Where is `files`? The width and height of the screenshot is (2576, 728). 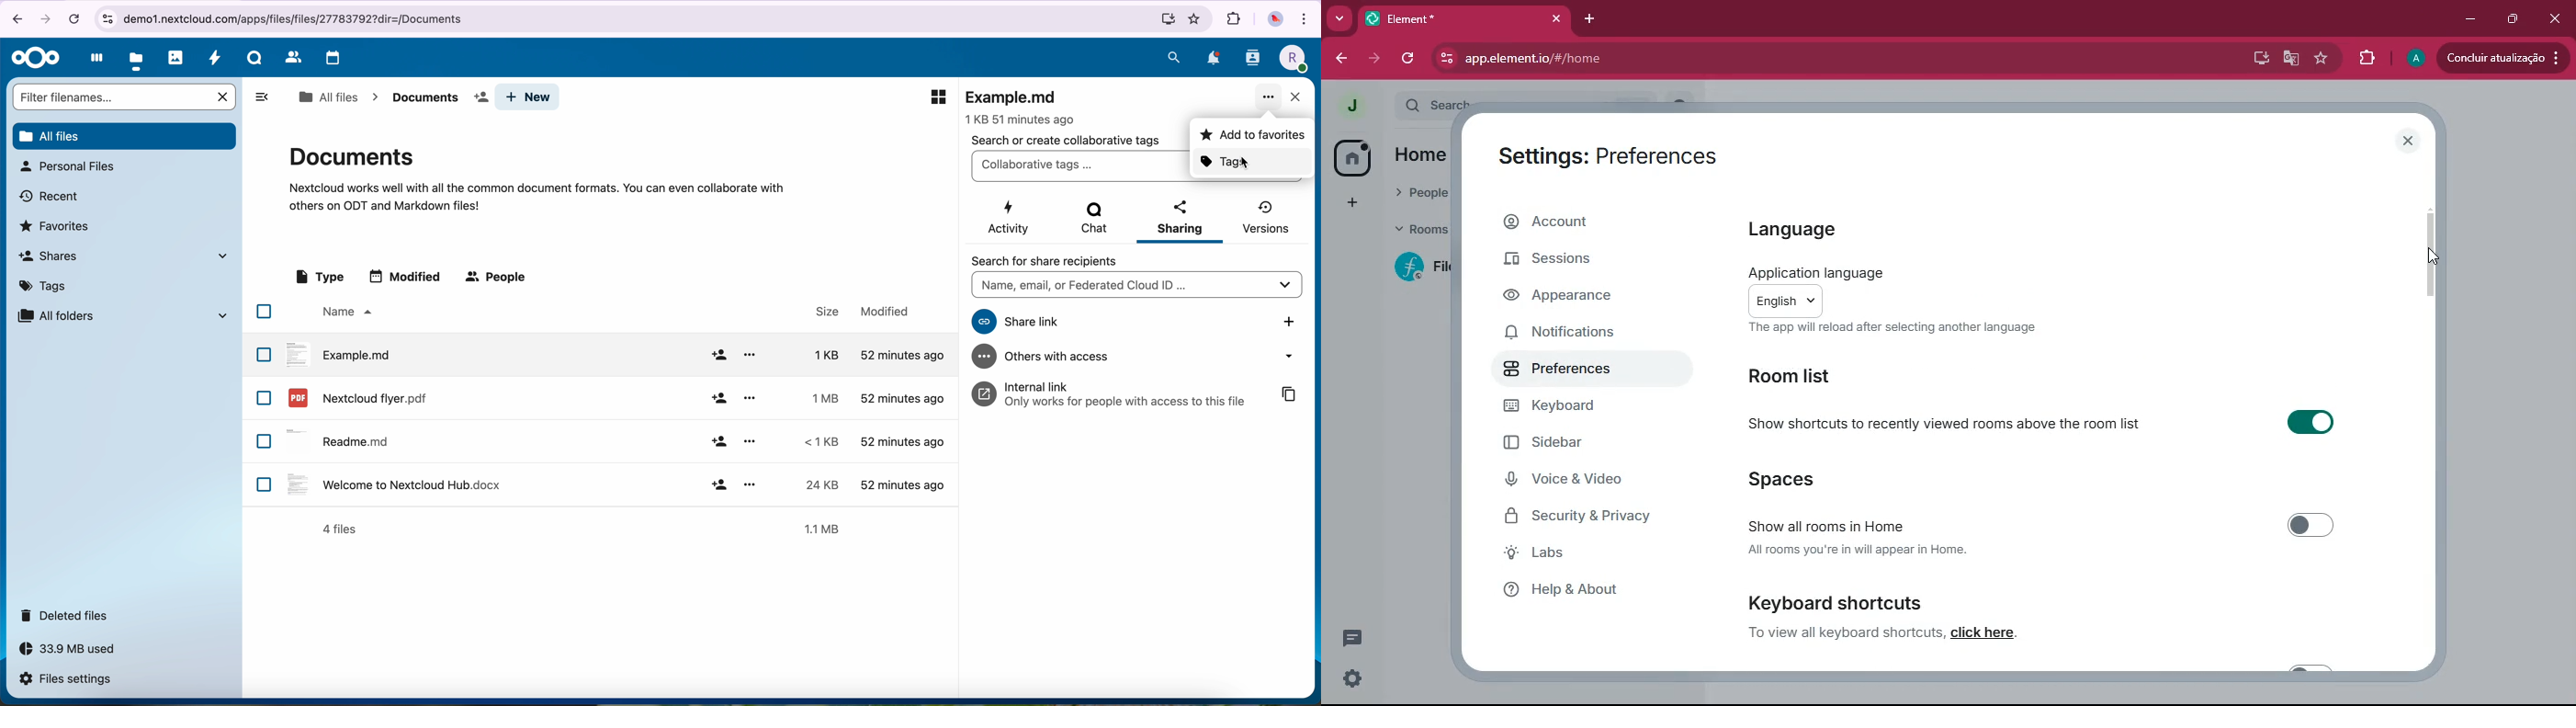
files is located at coordinates (137, 59).